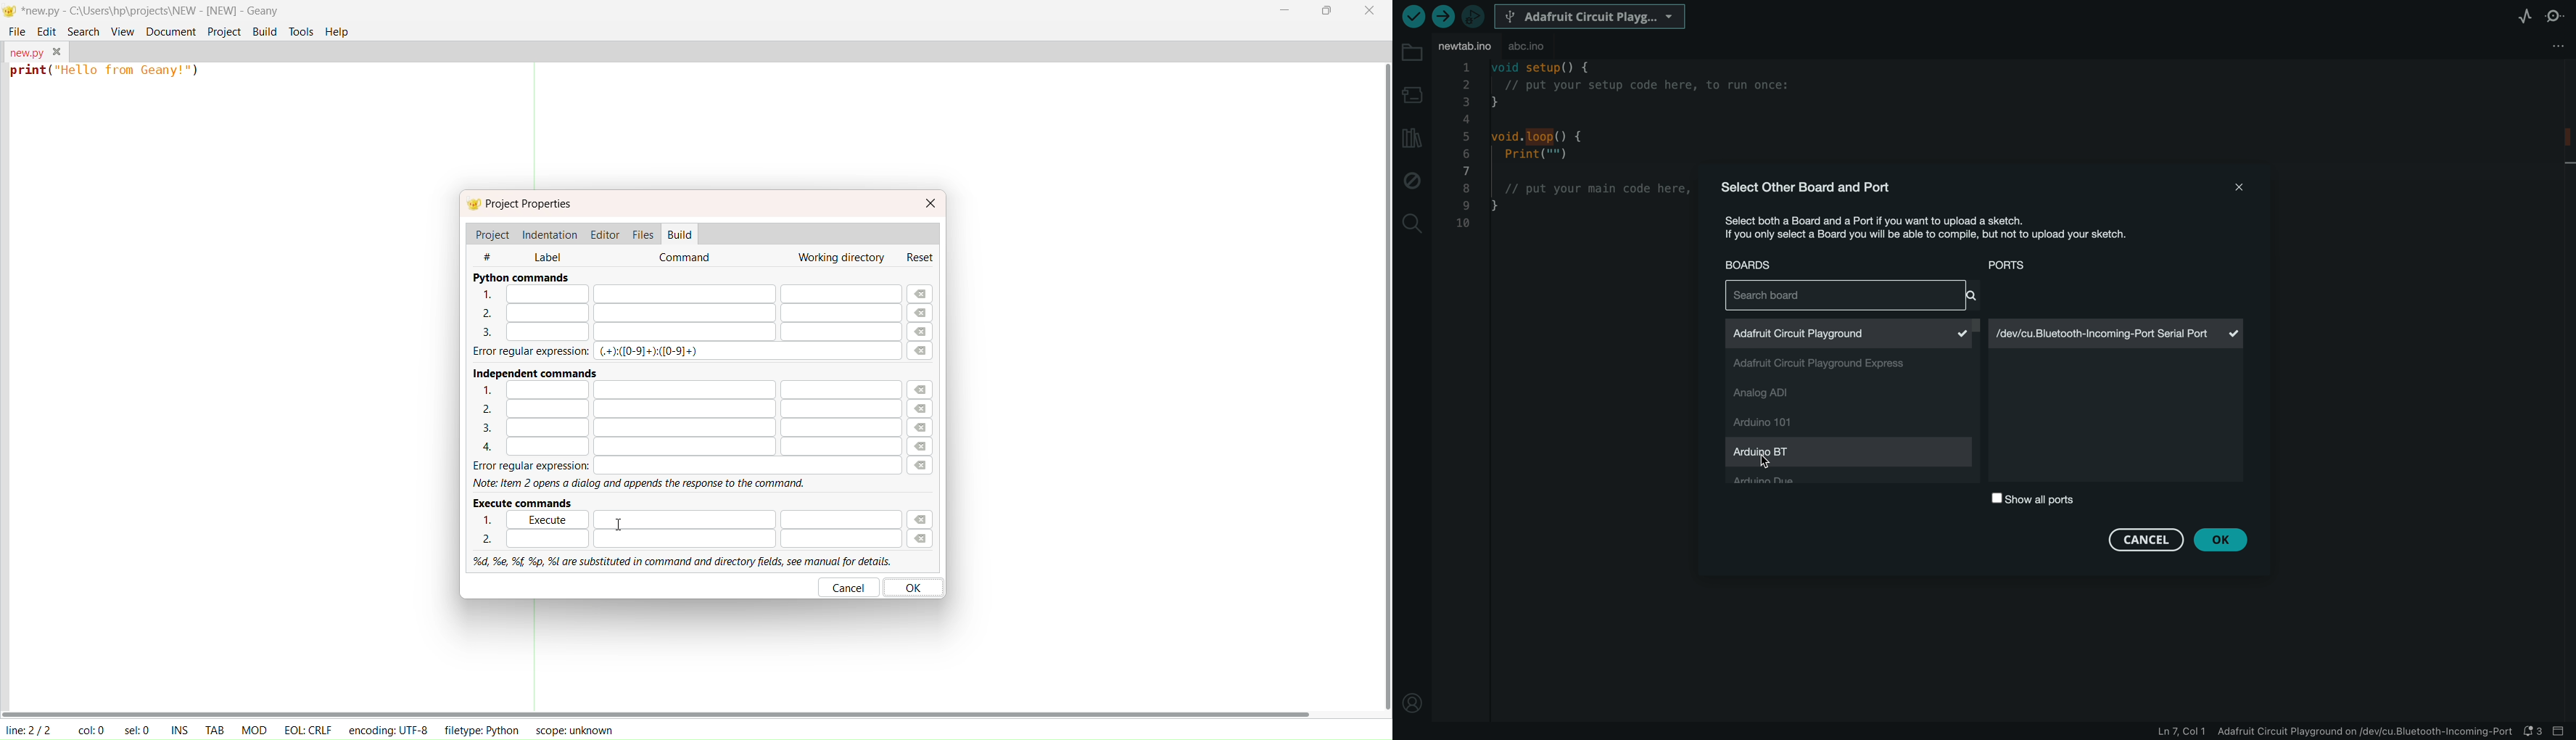  I want to click on MOD, so click(254, 728).